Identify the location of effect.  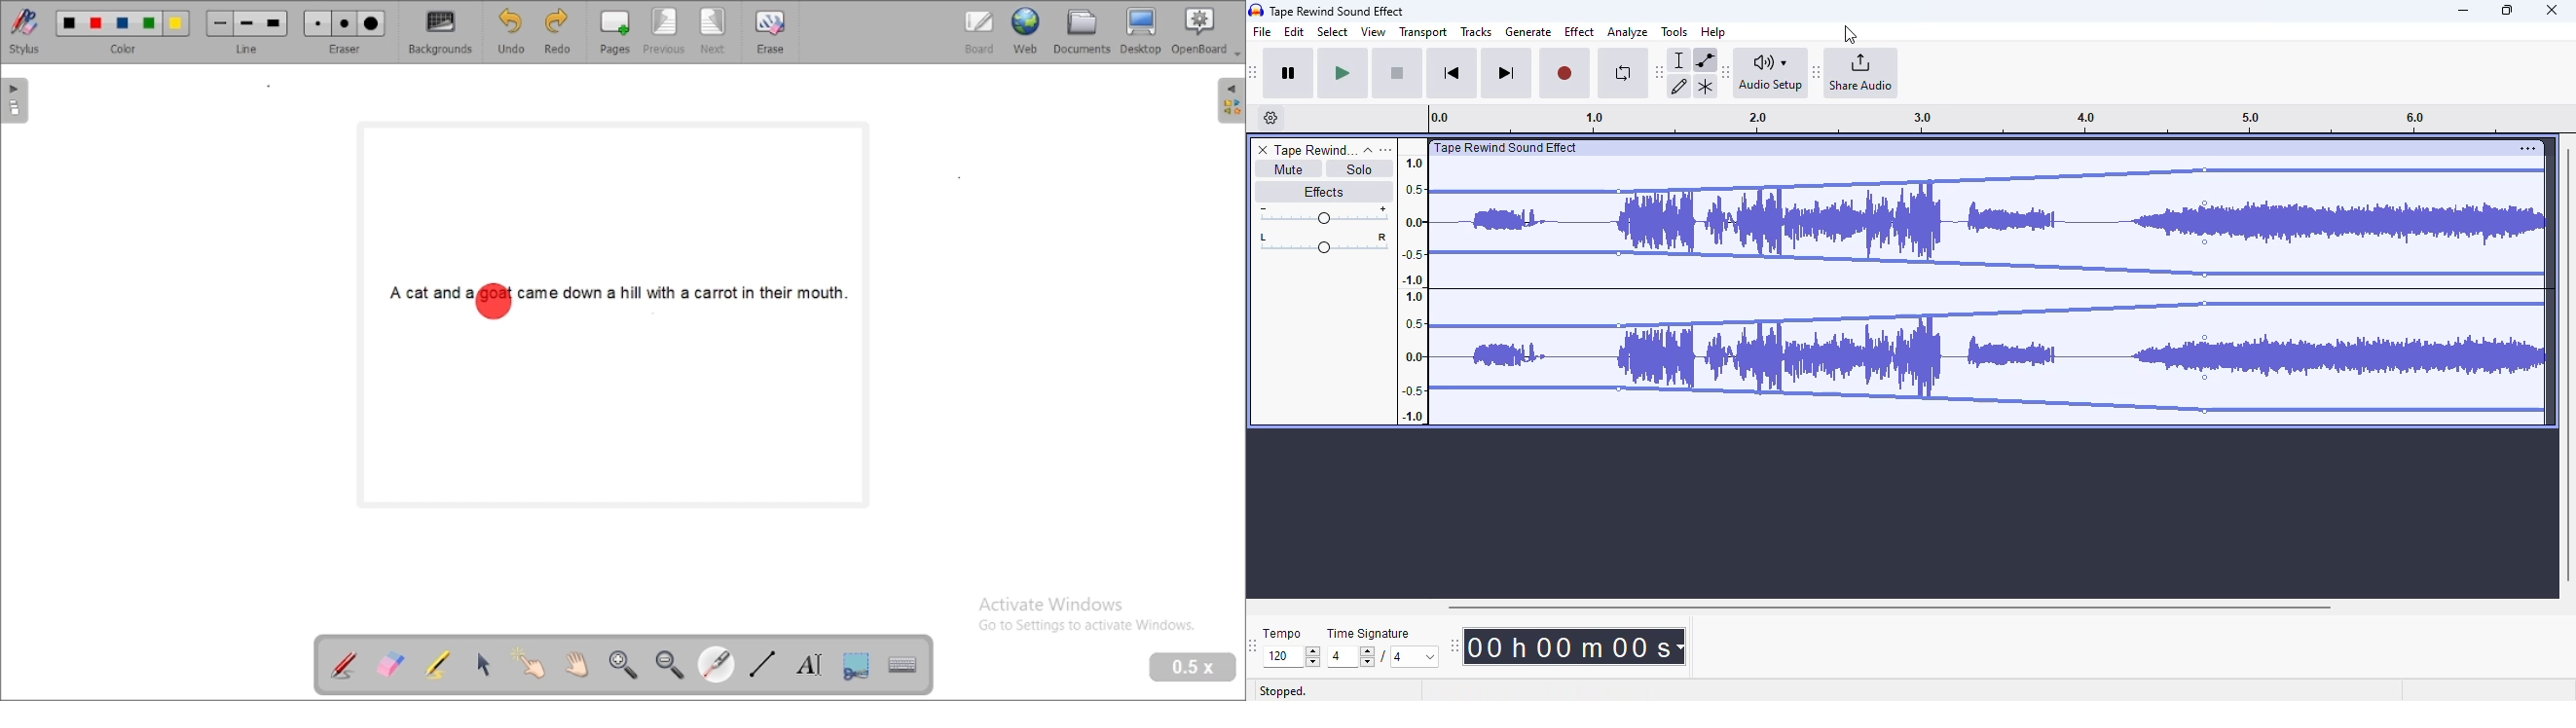
(1579, 31).